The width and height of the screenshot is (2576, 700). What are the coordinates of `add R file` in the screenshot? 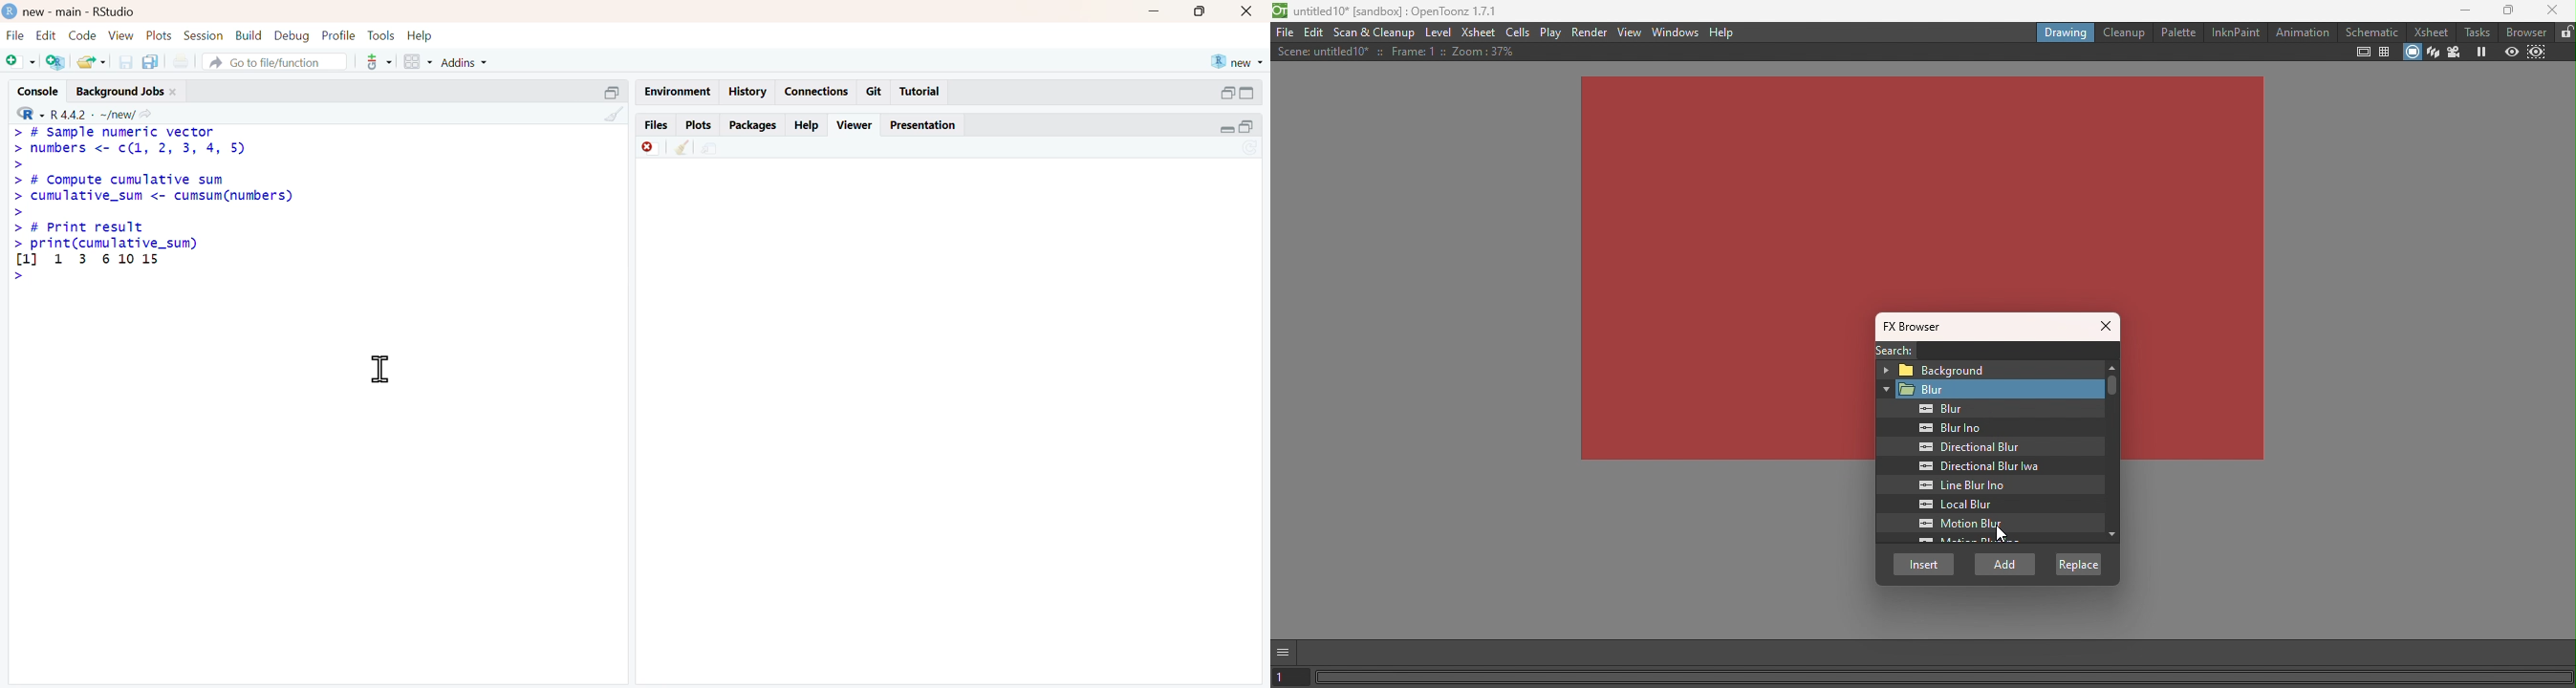 It's located at (56, 62).